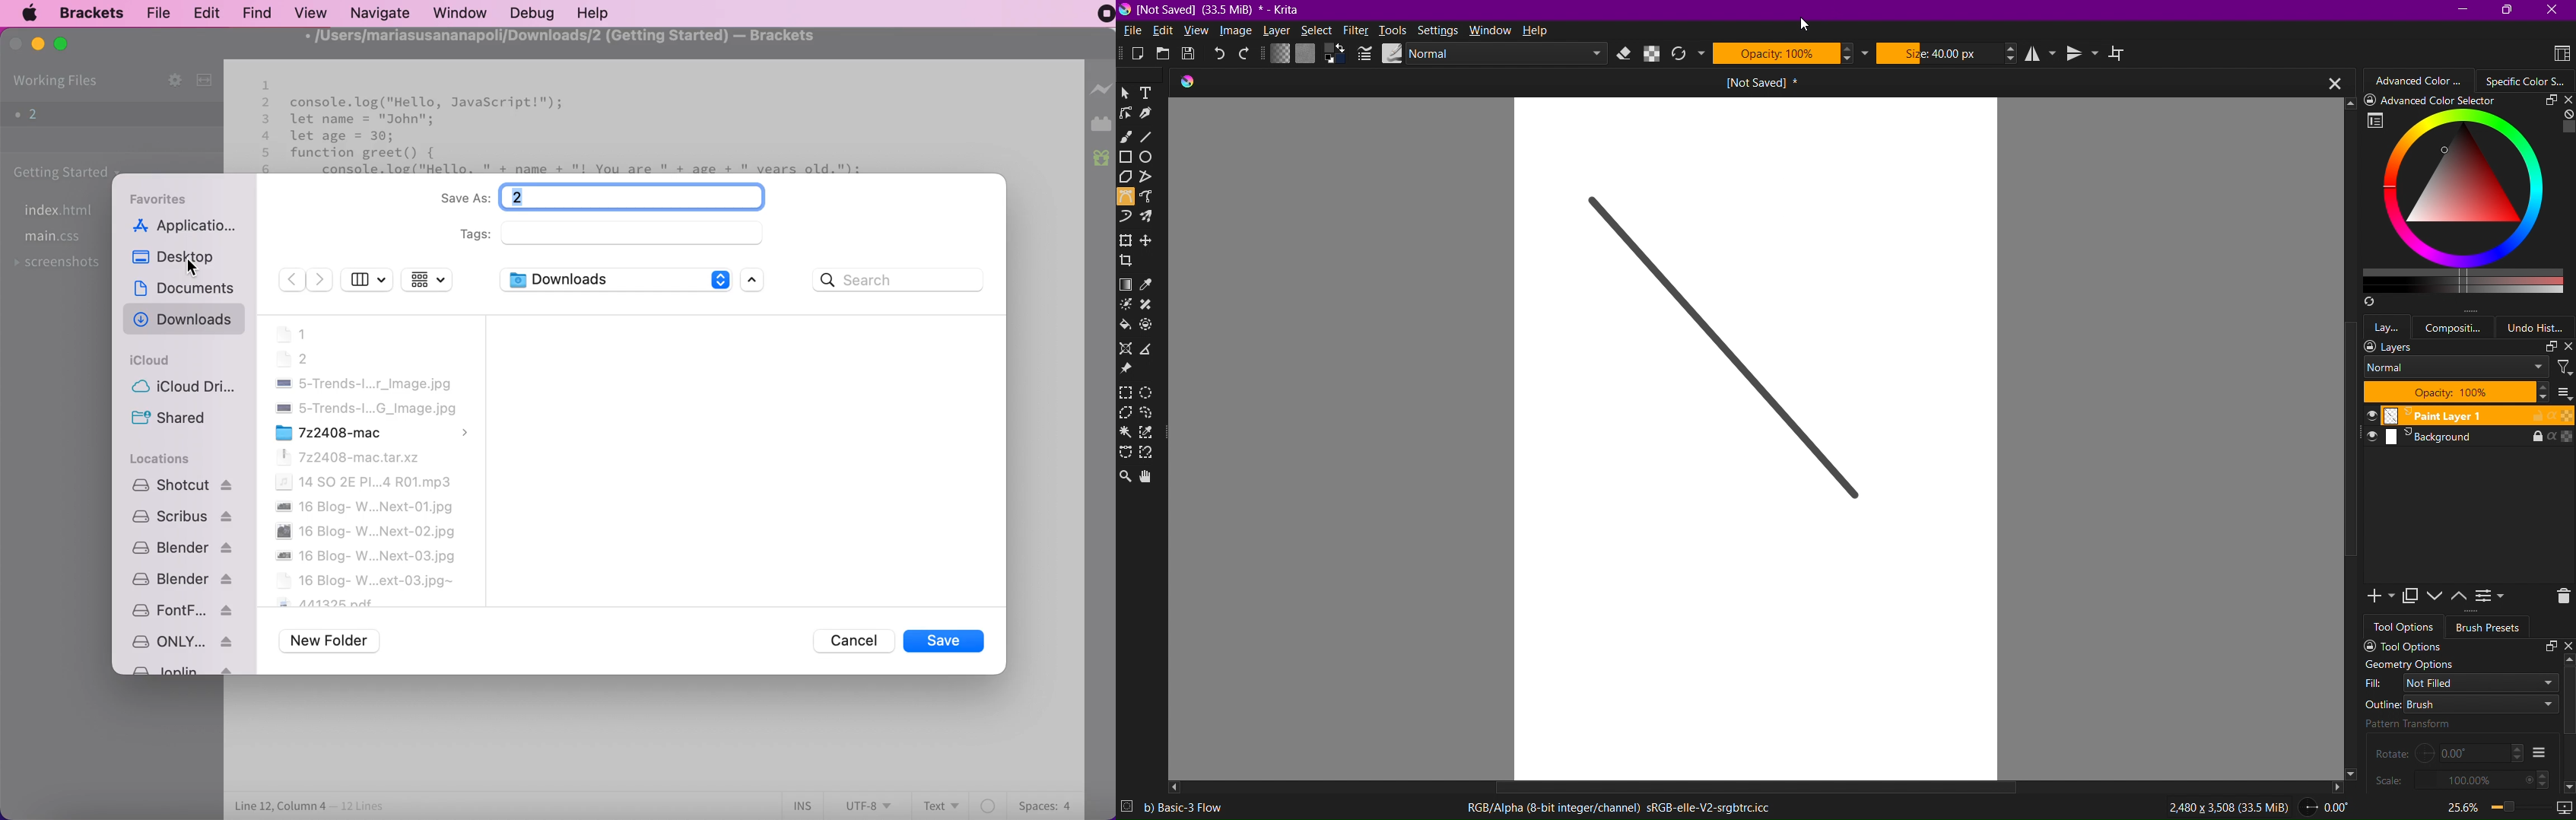  What do you see at coordinates (57, 81) in the screenshot?
I see `working files` at bounding box center [57, 81].